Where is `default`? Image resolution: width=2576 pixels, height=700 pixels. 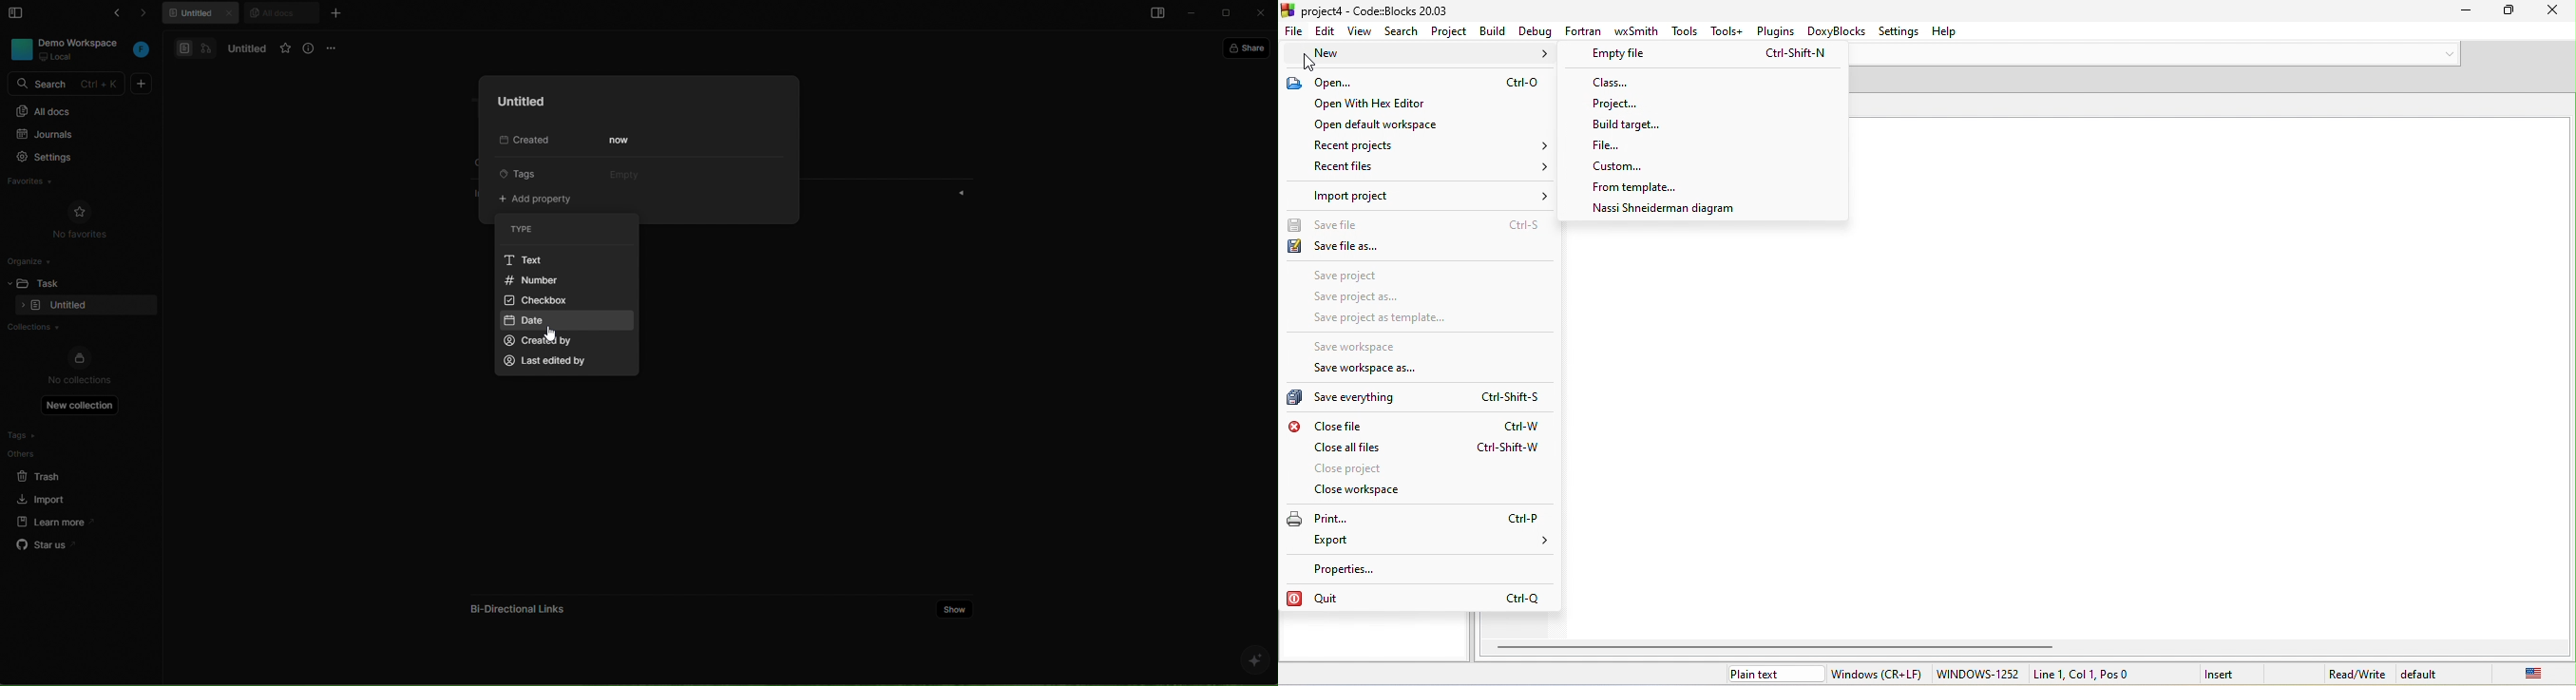
default is located at coordinates (2426, 673).